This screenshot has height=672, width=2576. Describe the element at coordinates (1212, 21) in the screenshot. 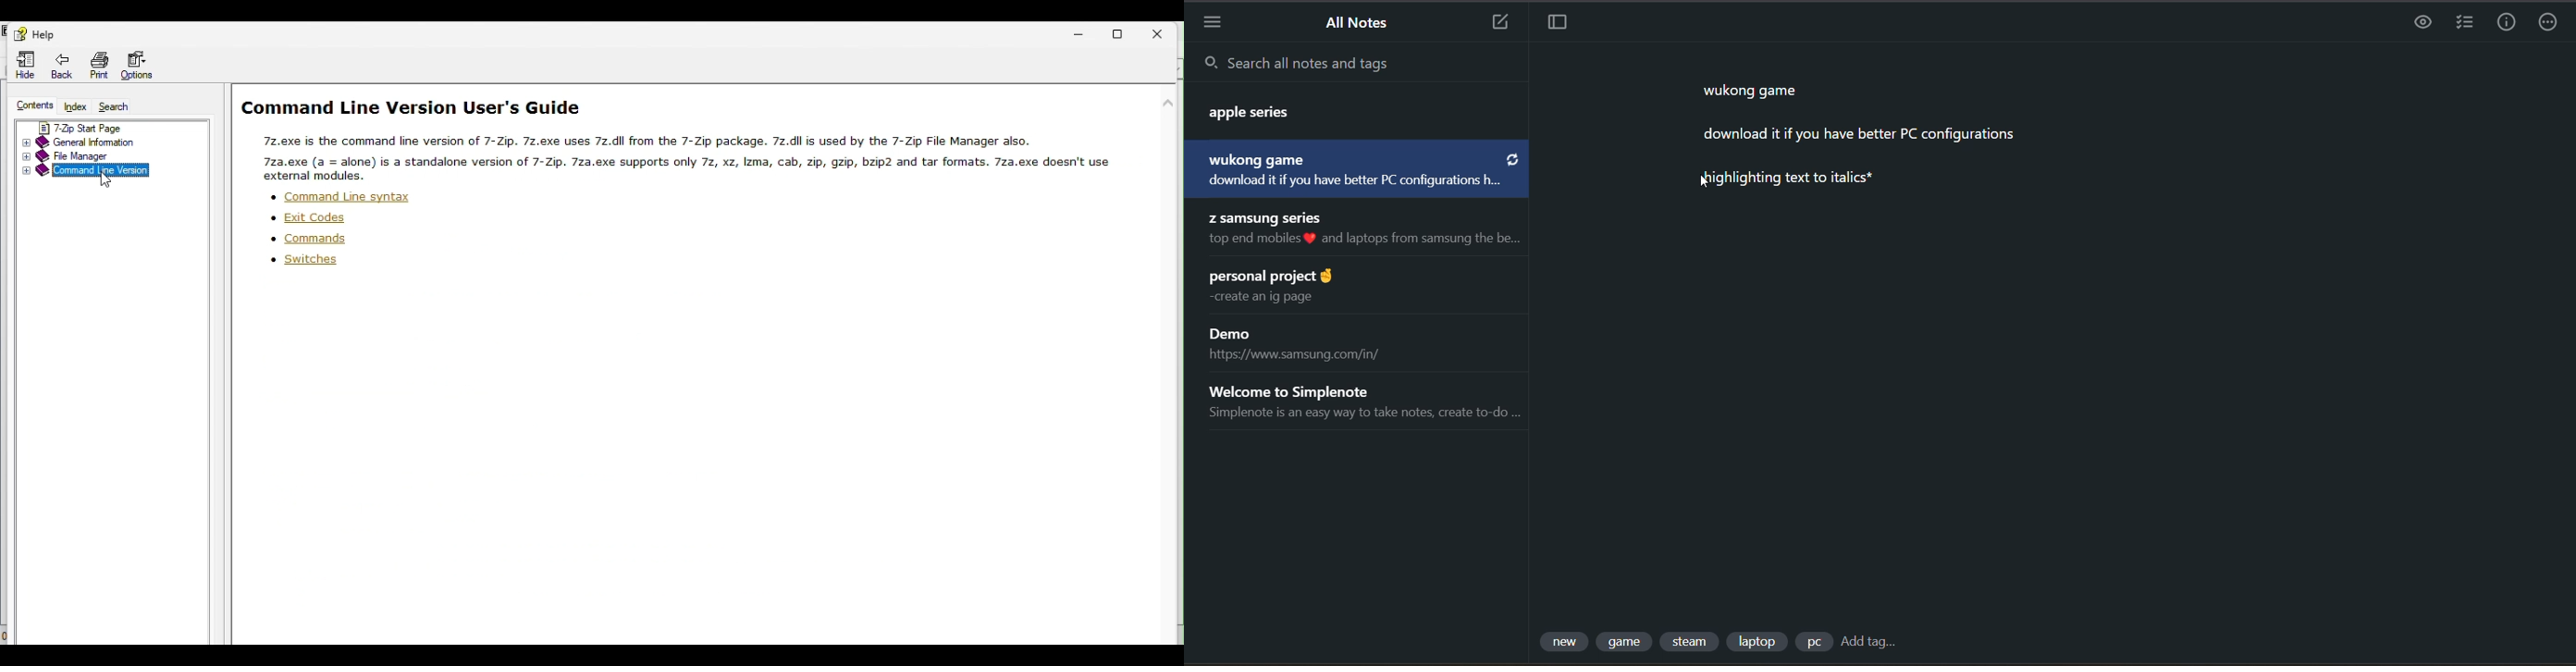

I see `menu` at that location.